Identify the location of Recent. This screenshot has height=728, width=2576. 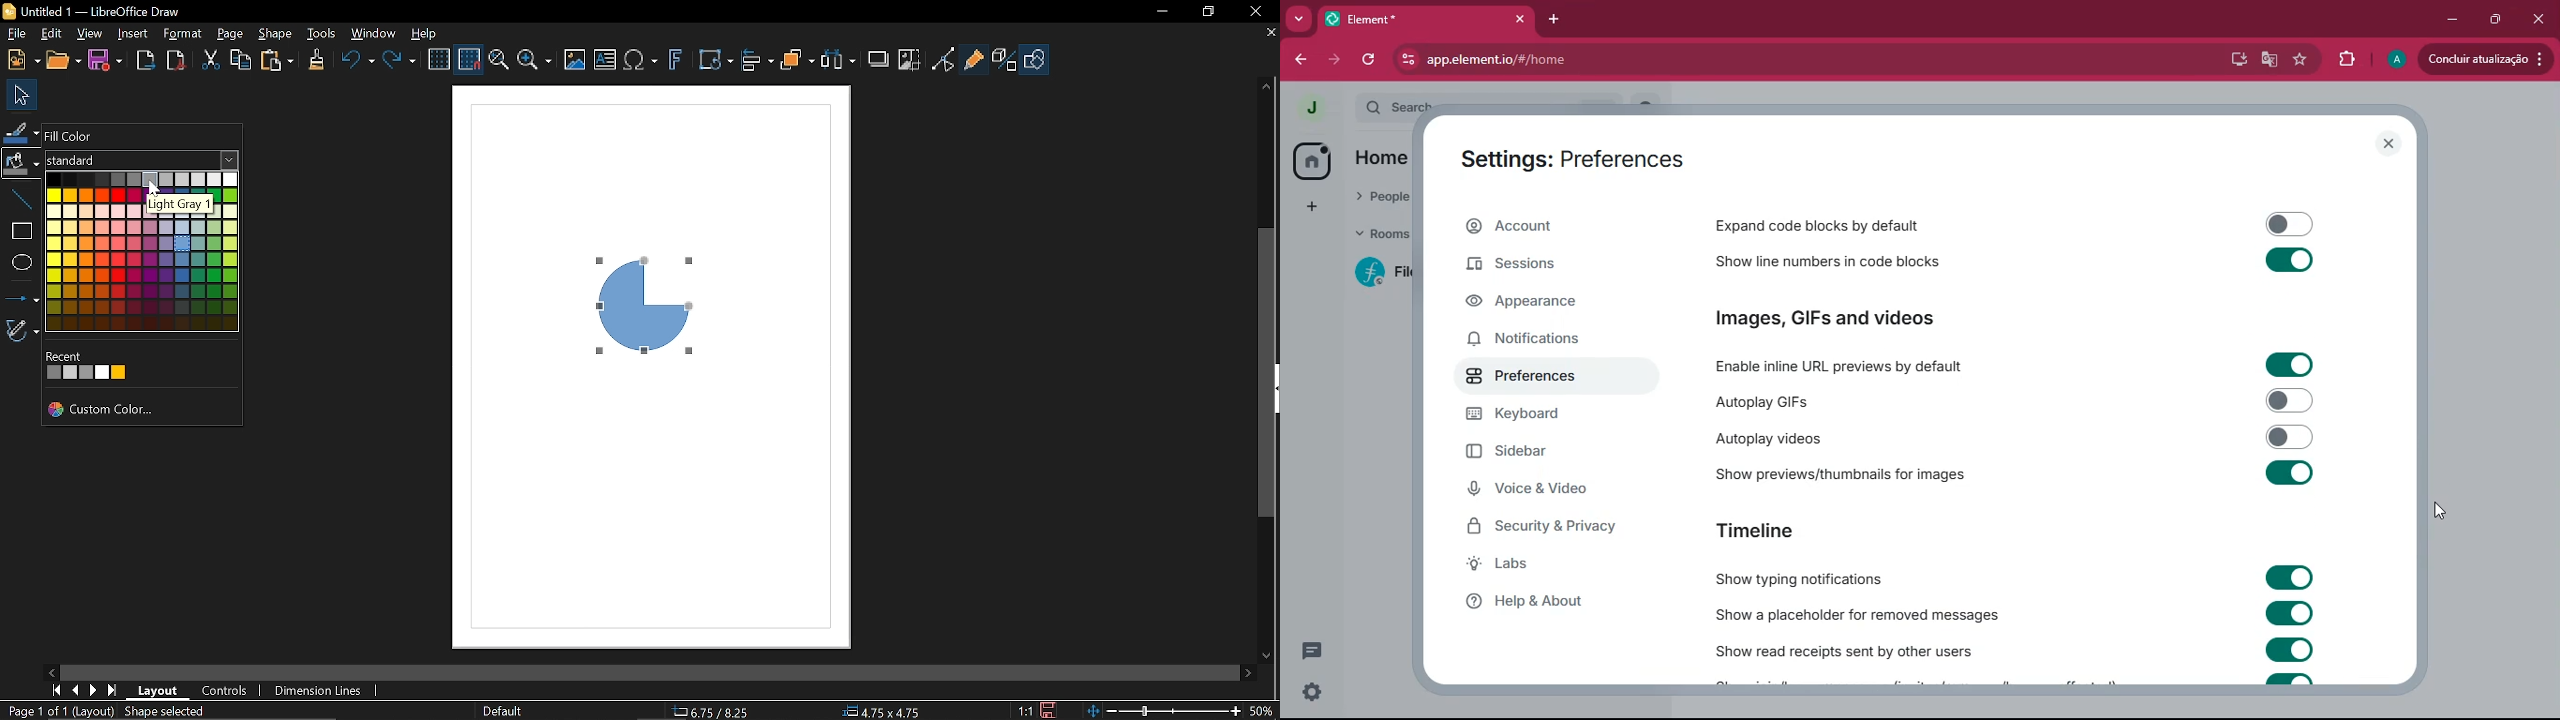
(95, 366).